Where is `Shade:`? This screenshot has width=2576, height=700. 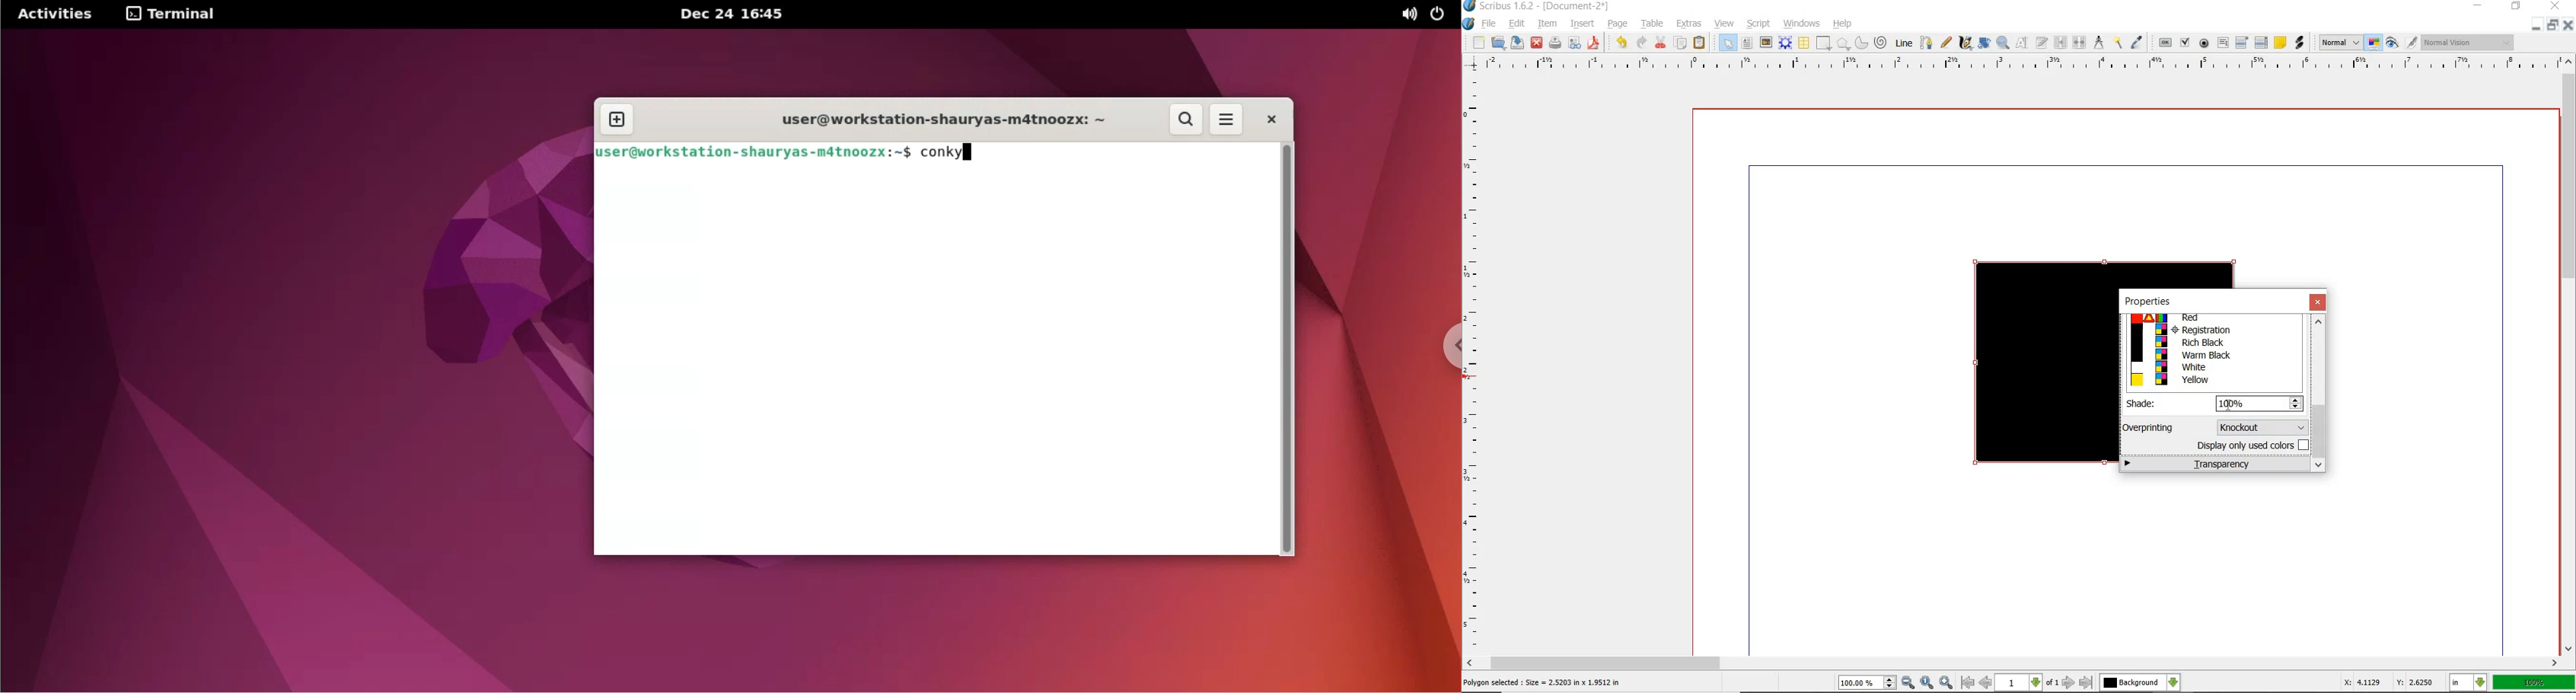
Shade: is located at coordinates (2150, 404).